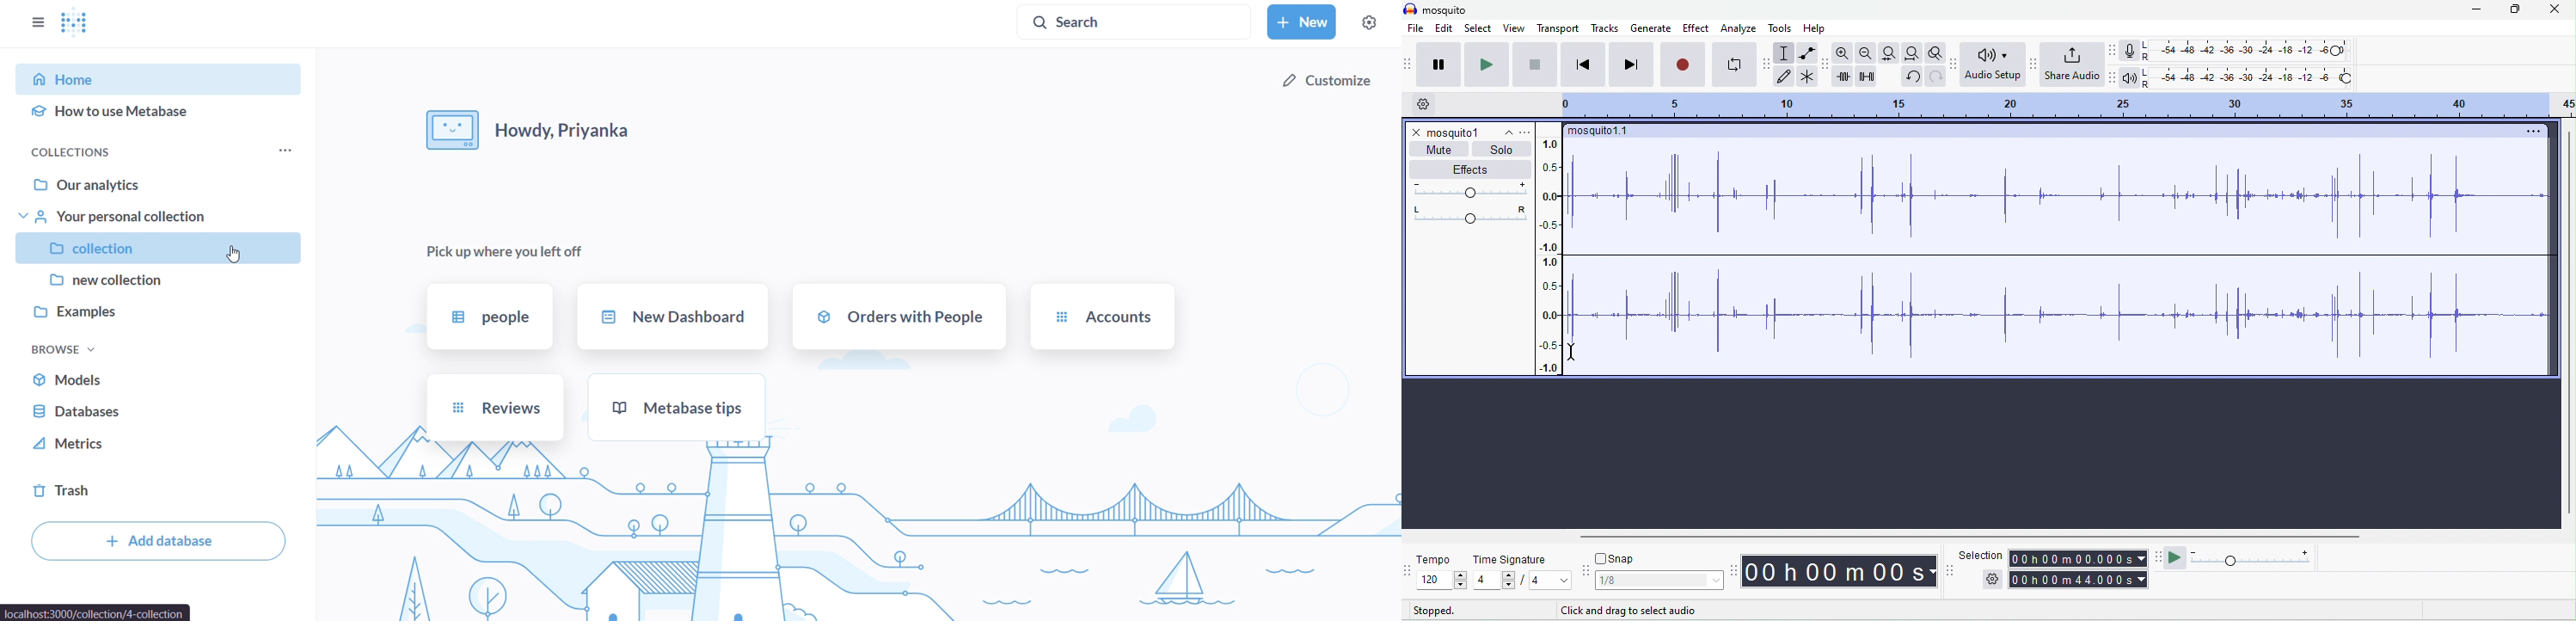 The height and width of the screenshot is (644, 2576). What do you see at coordinates (901, 318) in the screenshot?
I see `orders with people` at bounding box center [901, 318].